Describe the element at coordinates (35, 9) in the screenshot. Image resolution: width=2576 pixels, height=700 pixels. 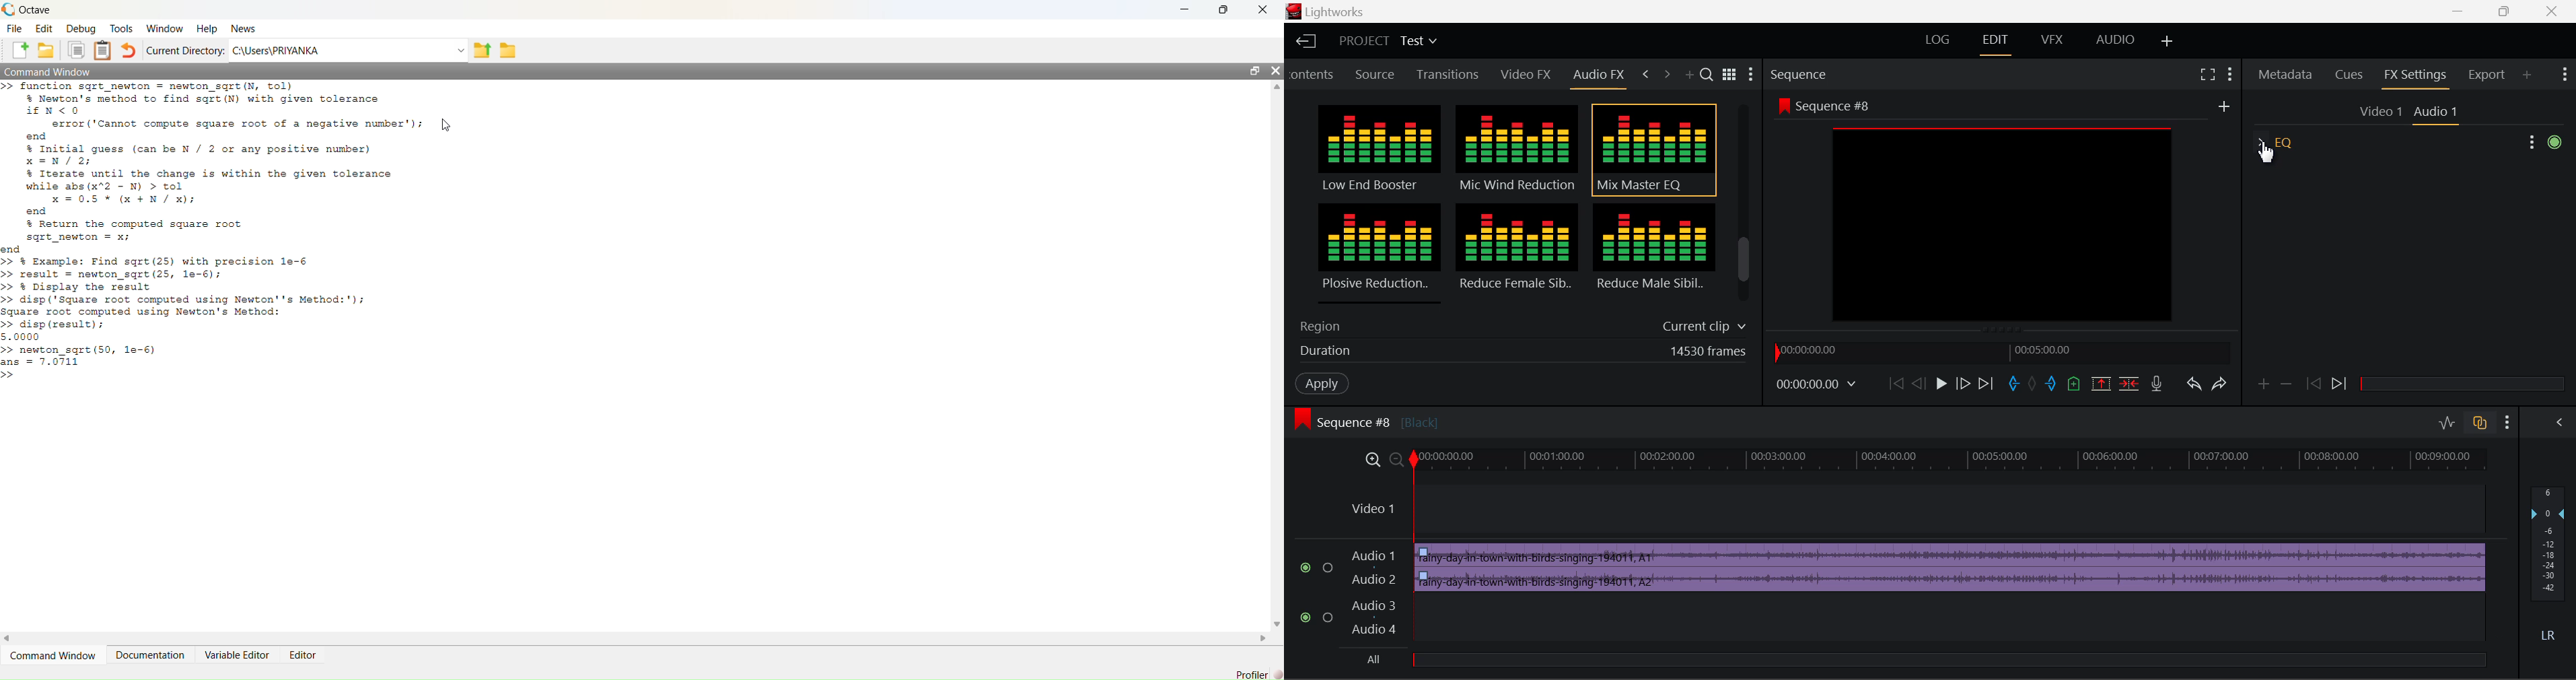
I see `Octave` at that location.